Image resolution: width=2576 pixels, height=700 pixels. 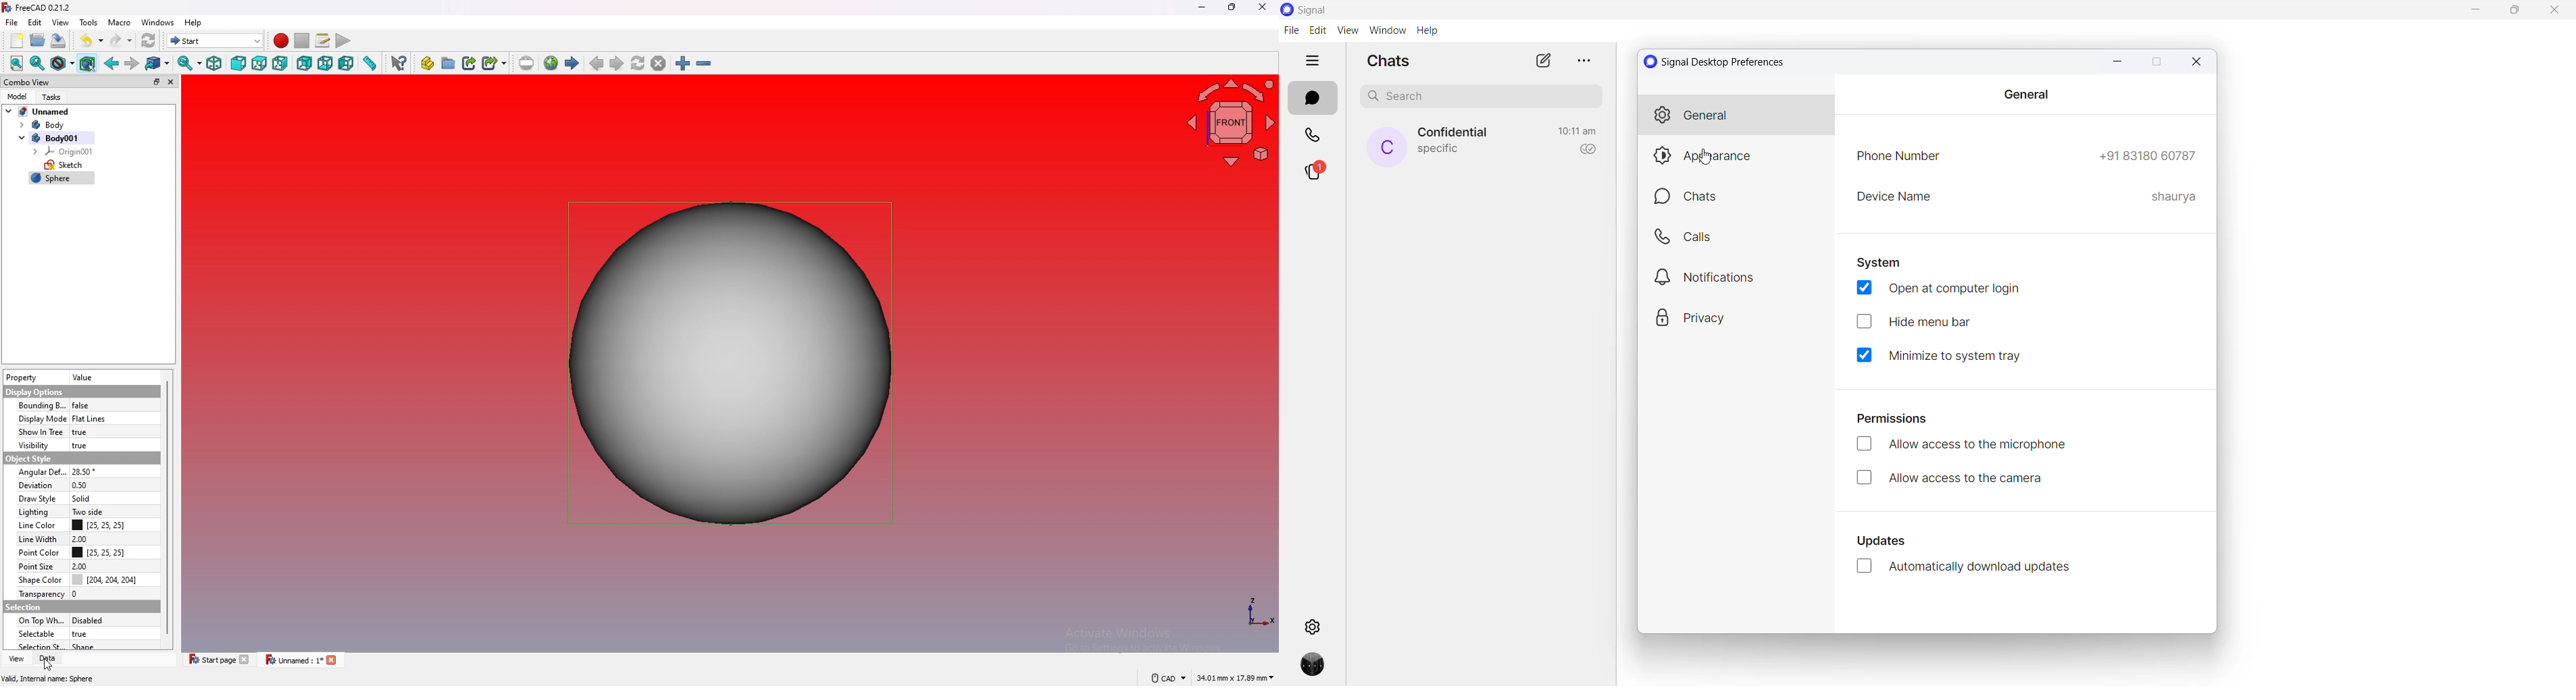 What do you see at coordinates (79, 539) in the screenshot?
I see `line width` at bounding box center [79, 539].